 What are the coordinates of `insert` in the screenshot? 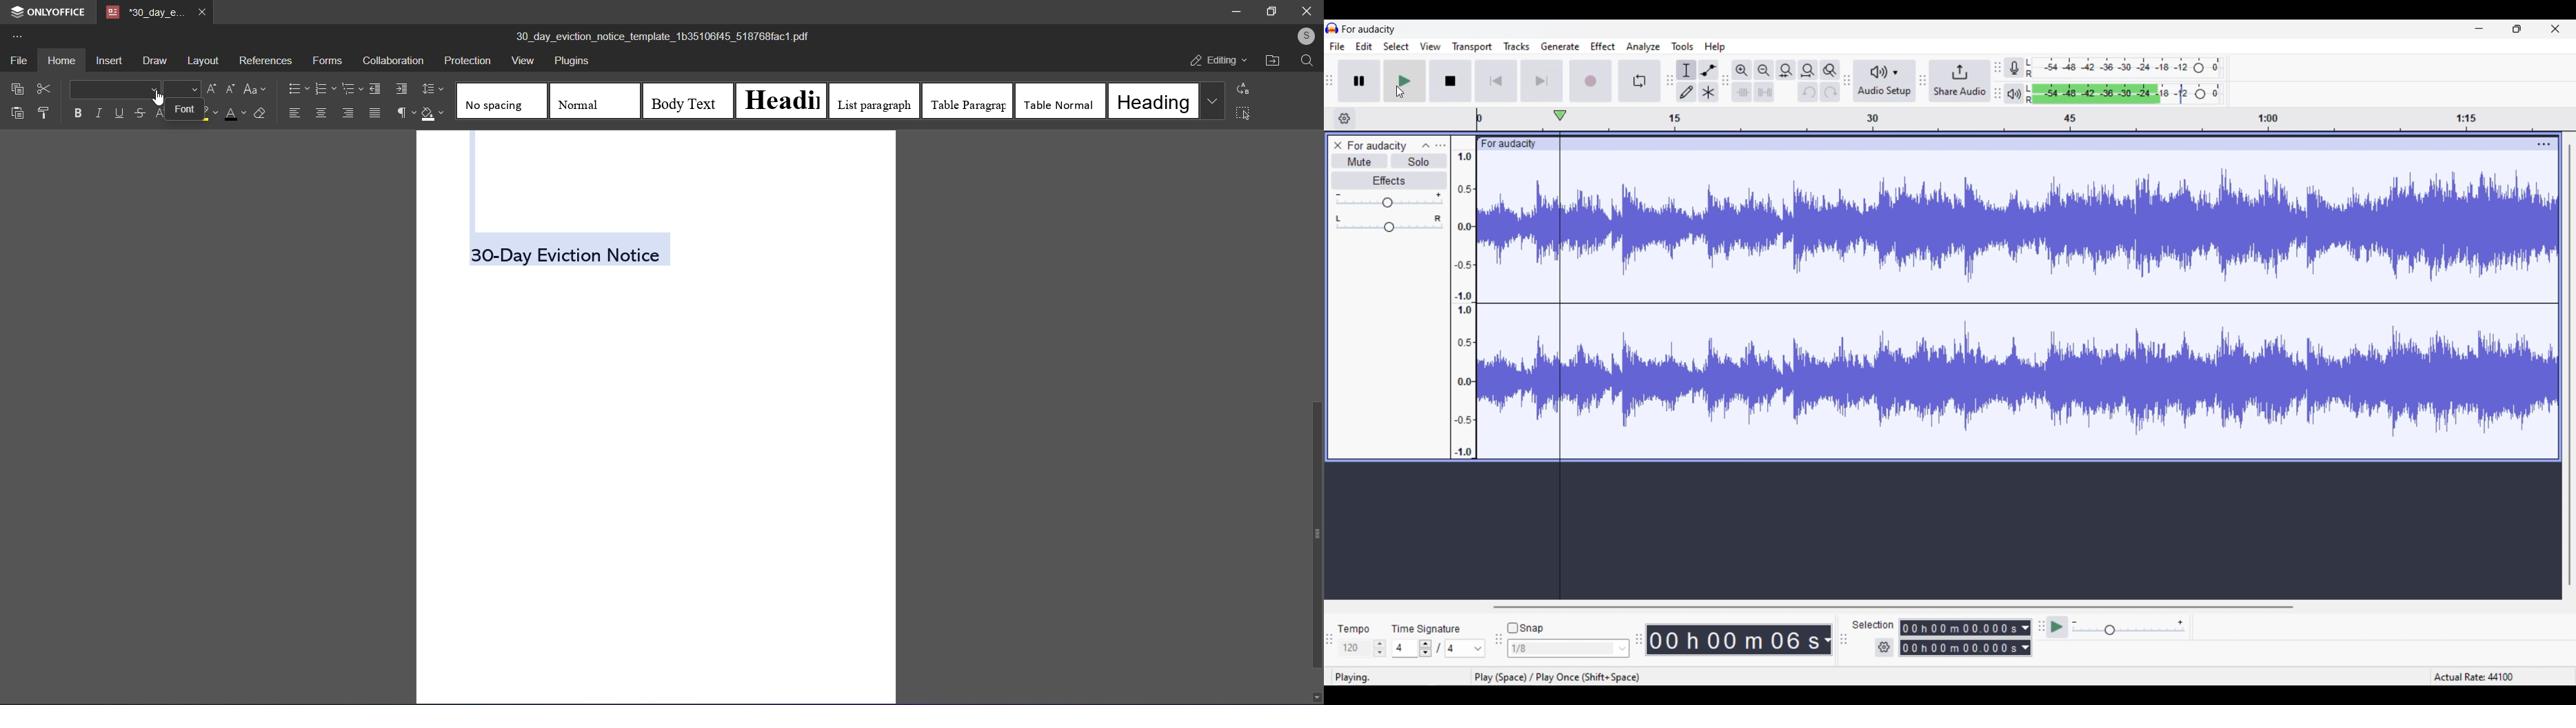 It's located at (109, 59).